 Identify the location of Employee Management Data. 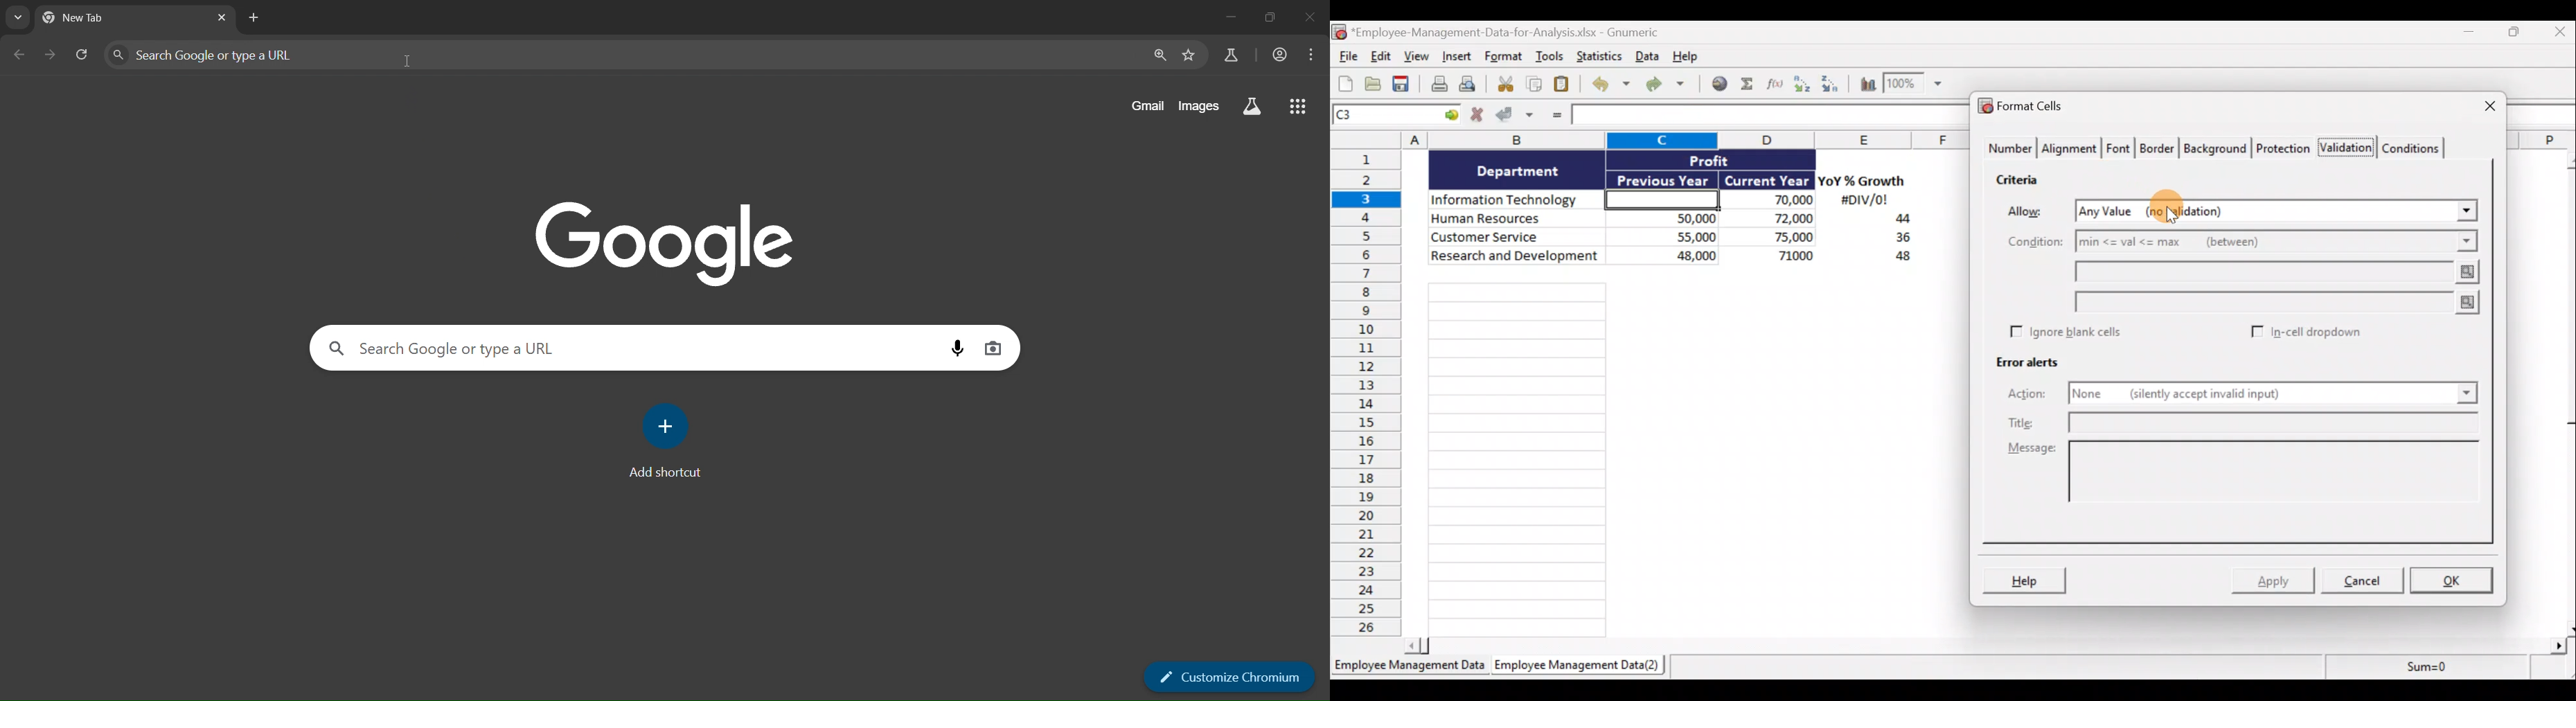
(1408, 667).